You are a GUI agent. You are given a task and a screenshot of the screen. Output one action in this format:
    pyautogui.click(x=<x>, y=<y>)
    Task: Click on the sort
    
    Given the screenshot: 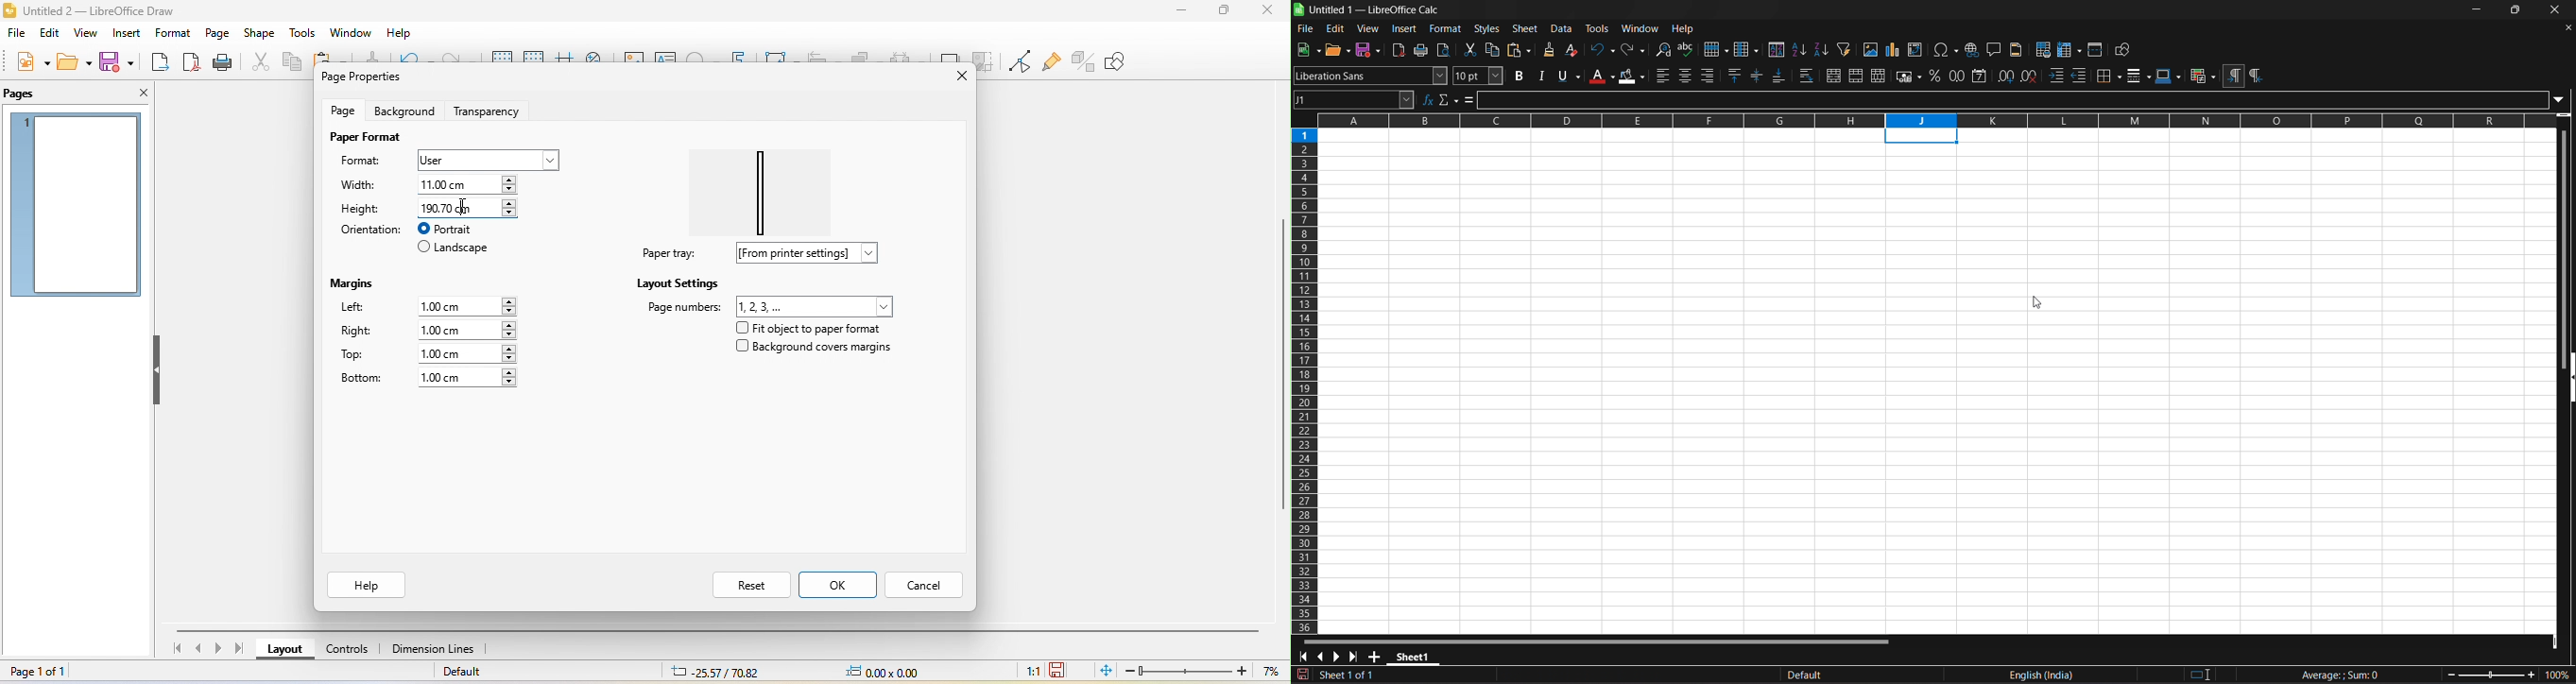 What is the action you would take?
    pyautogui.click(x=1776, y=49)
    